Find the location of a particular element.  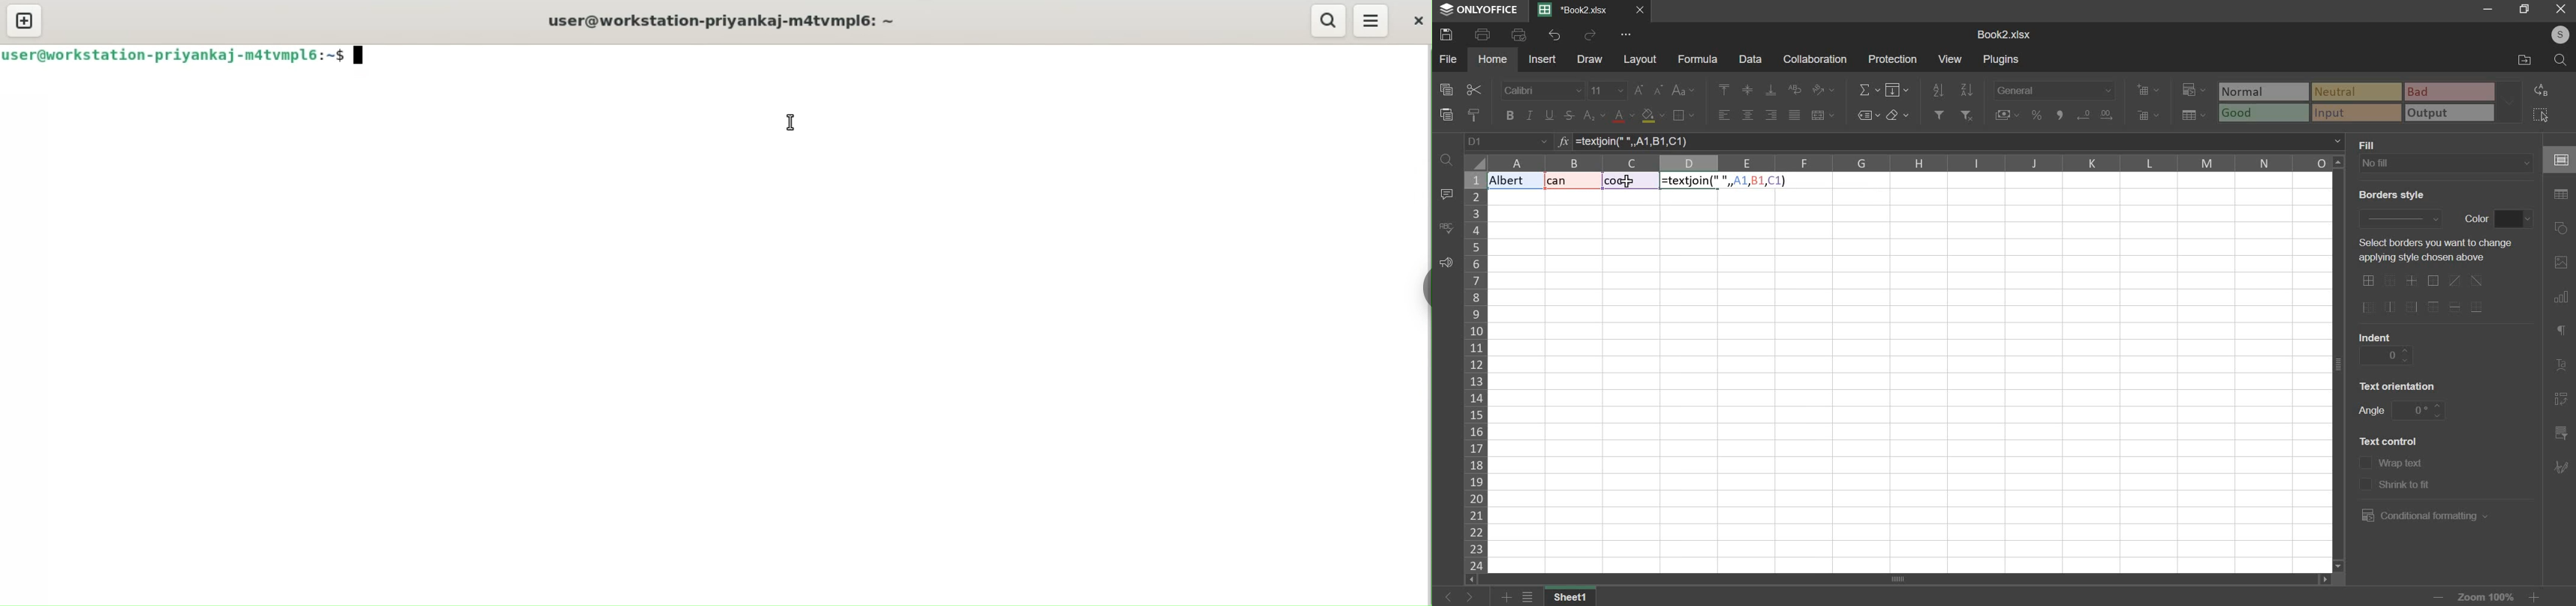

text is located at coordinates (2432, 251).